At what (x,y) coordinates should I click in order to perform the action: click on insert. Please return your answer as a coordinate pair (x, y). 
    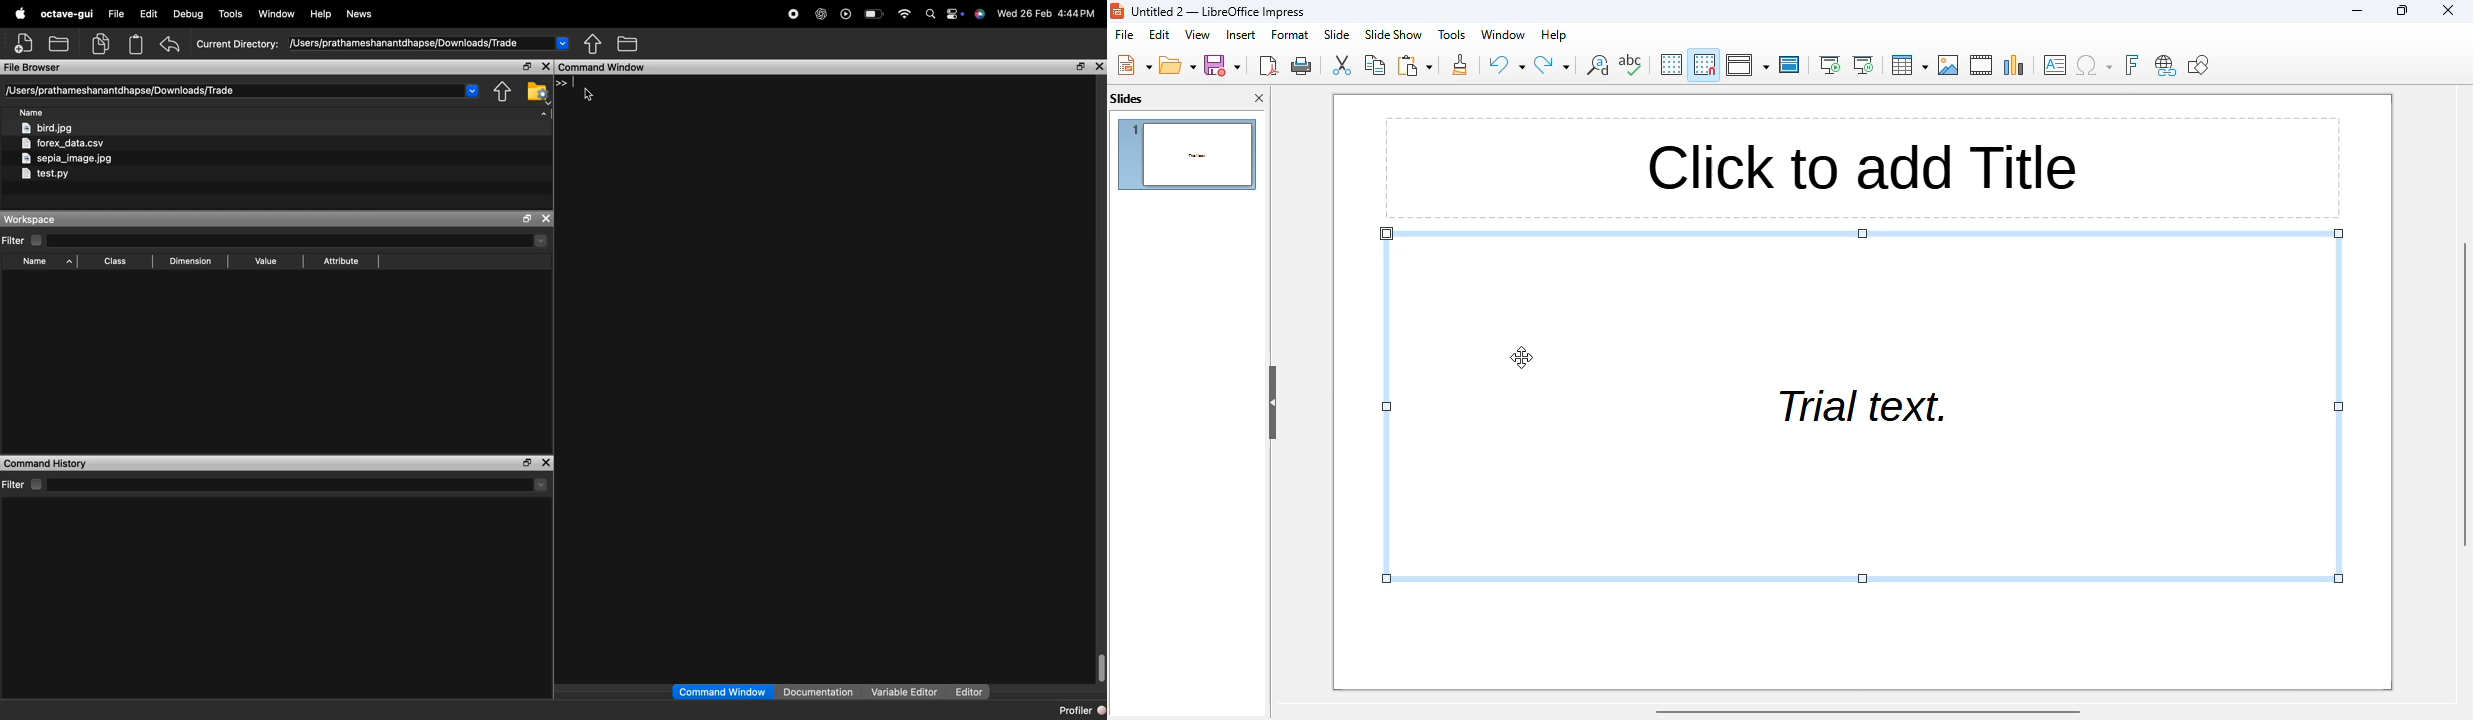
    Looking at the image, I should click on (1241, 35).